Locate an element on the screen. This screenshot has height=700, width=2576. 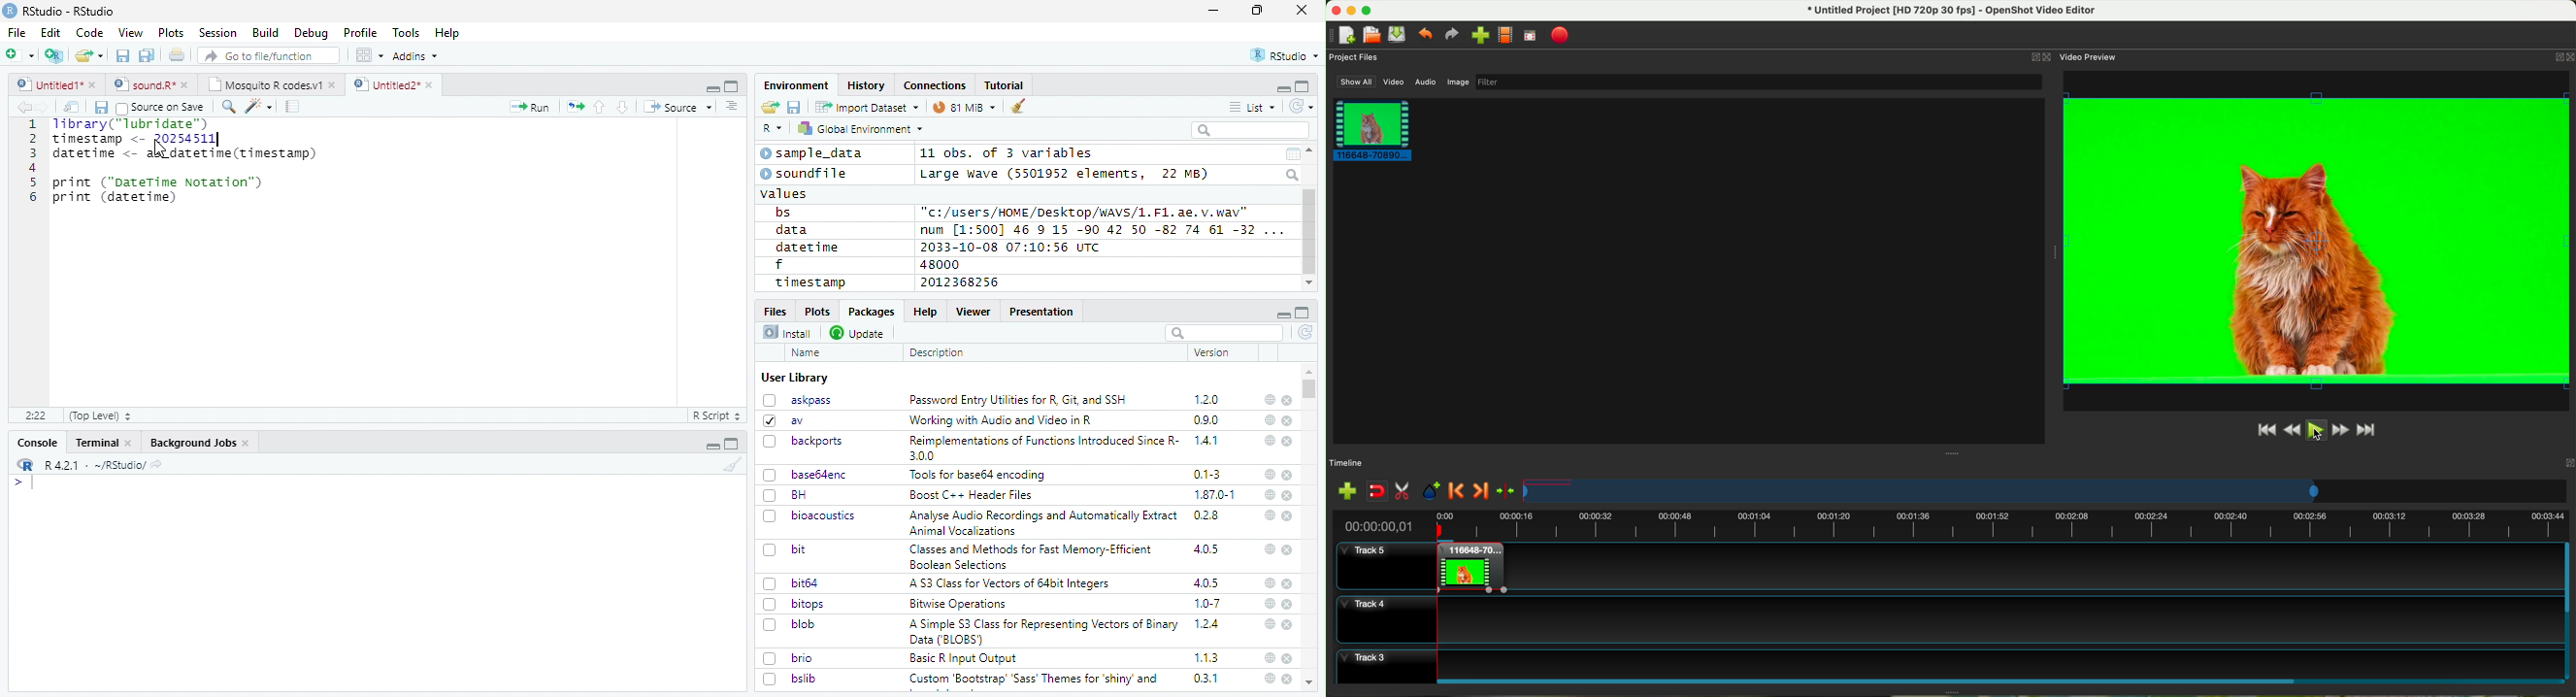
askpass is located at coordinates (796, 400).